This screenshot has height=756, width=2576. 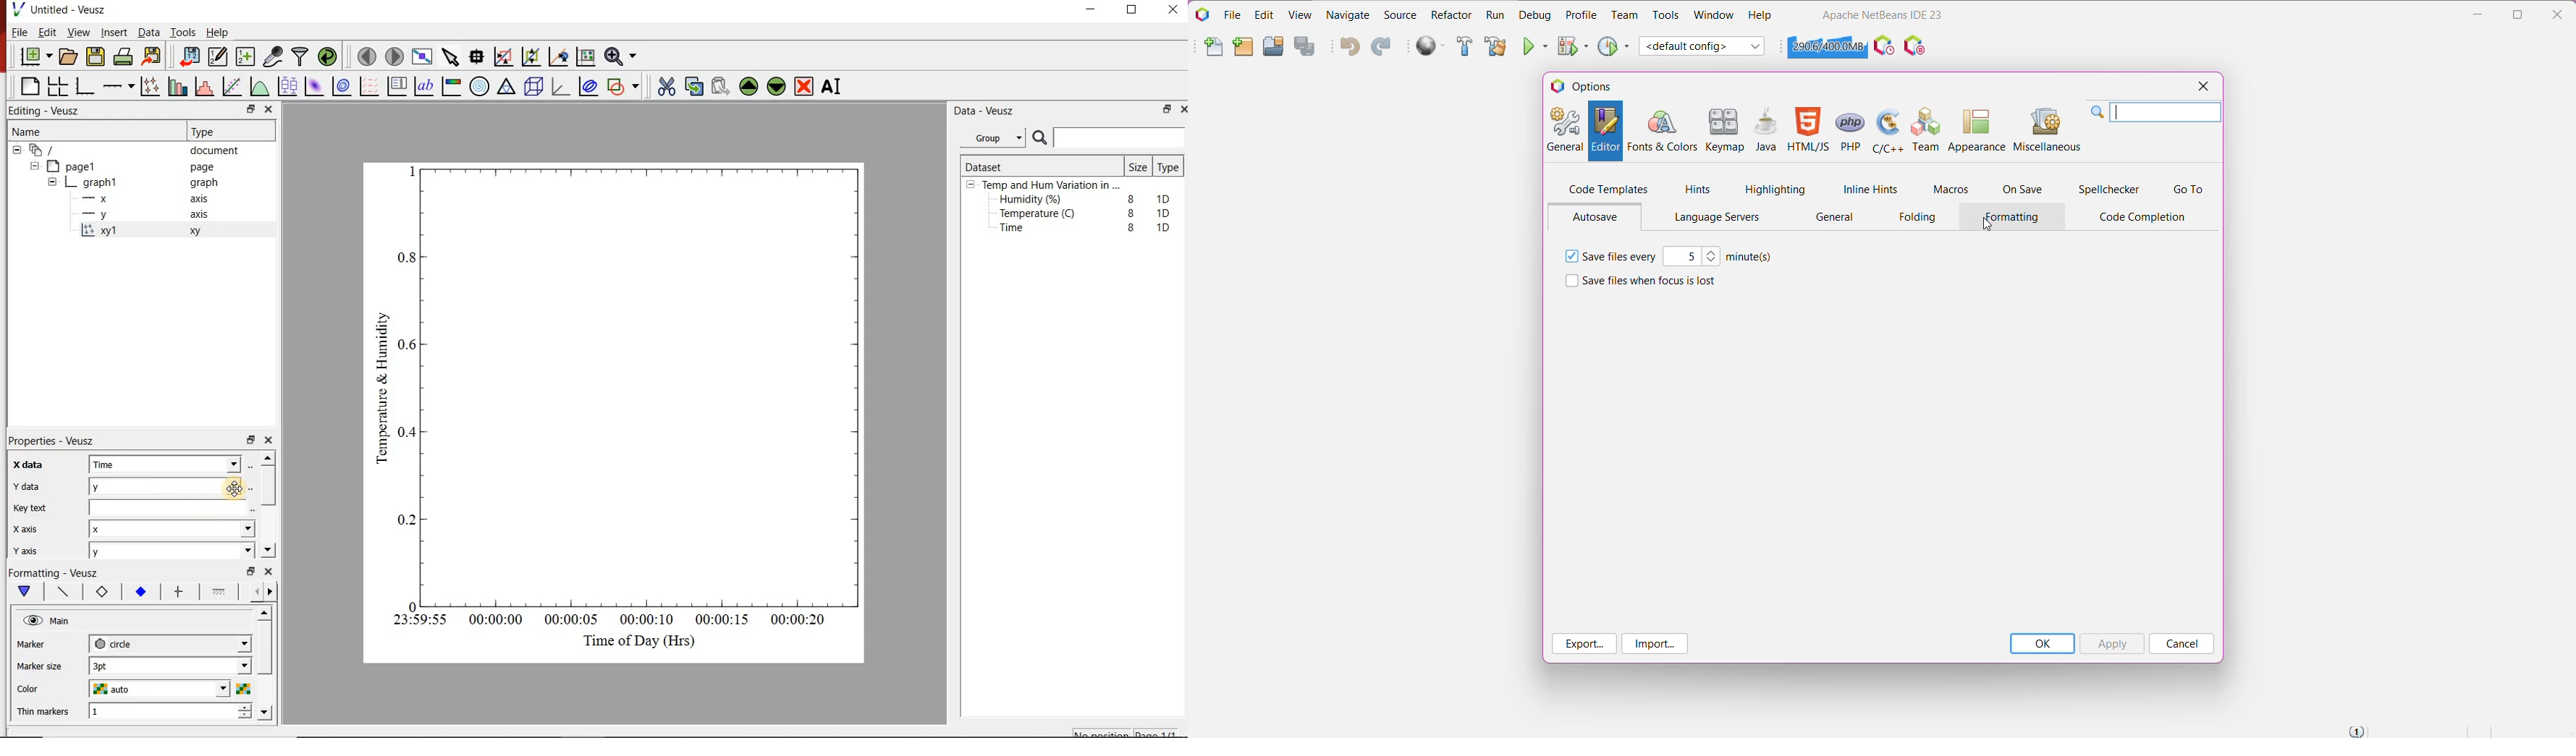 I want to click on circle, so click(x=115, y=643).